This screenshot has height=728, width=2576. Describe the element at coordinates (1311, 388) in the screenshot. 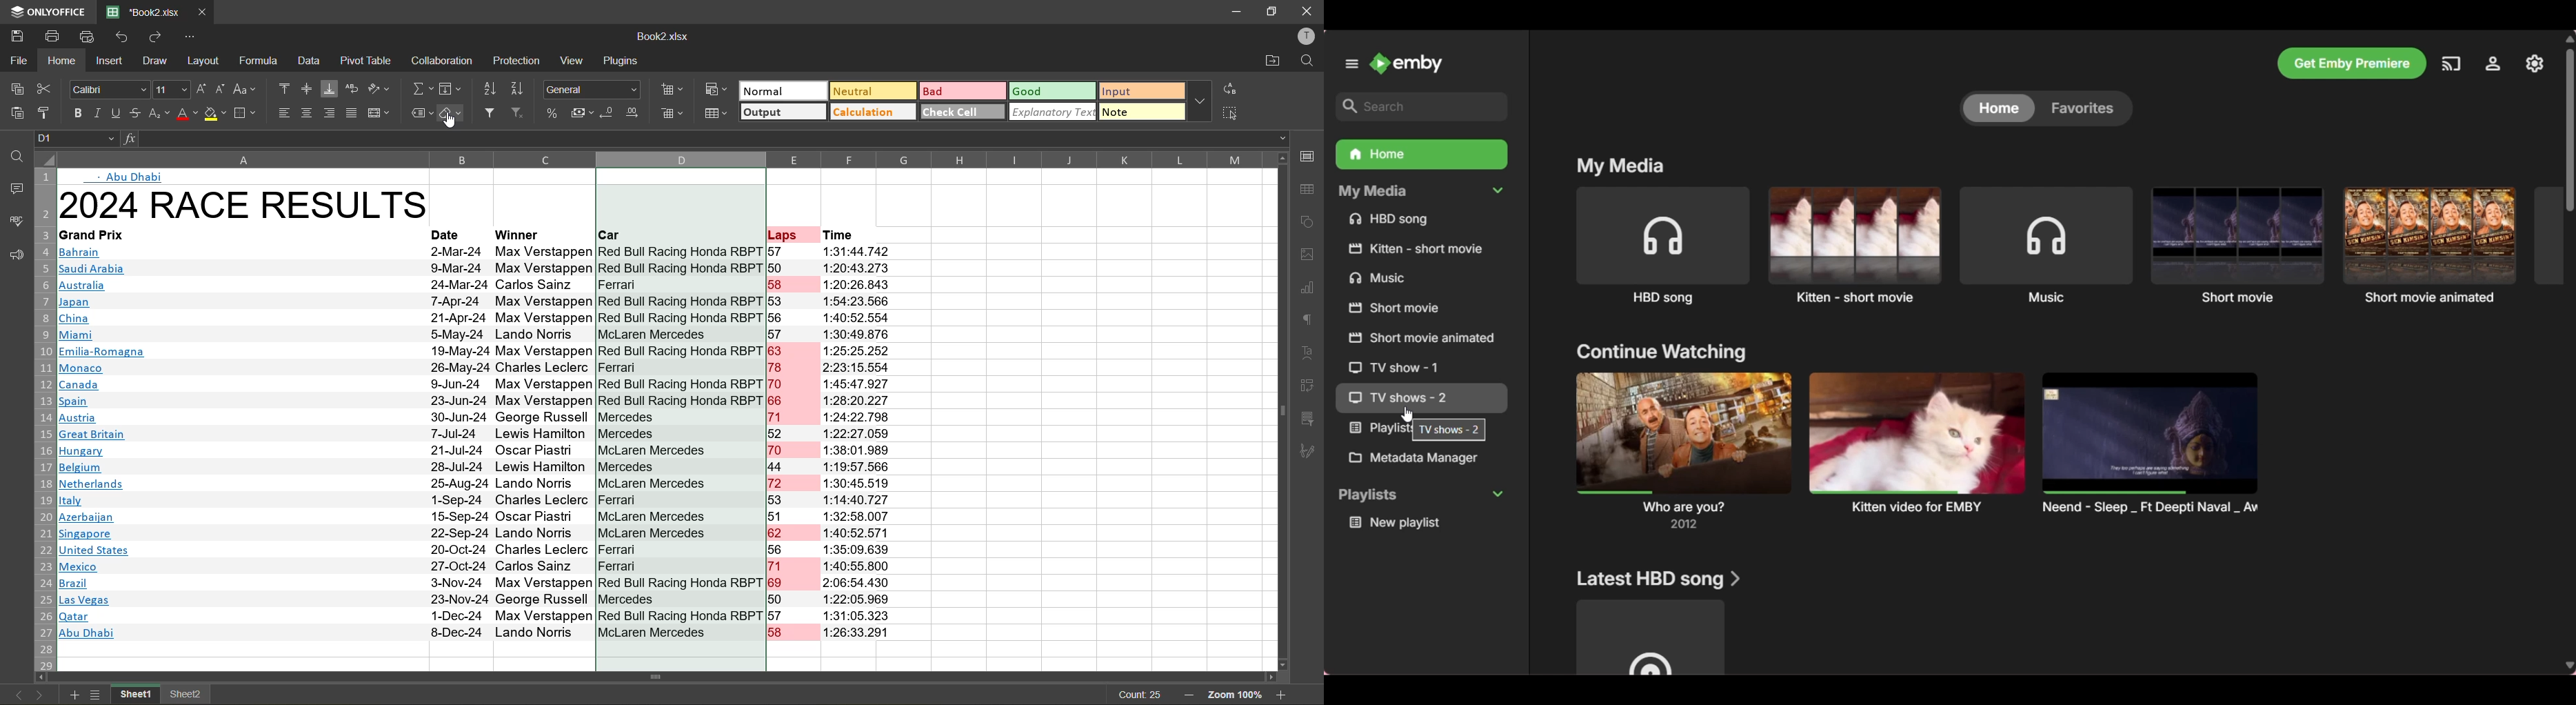

I see `pivot table` at that location.